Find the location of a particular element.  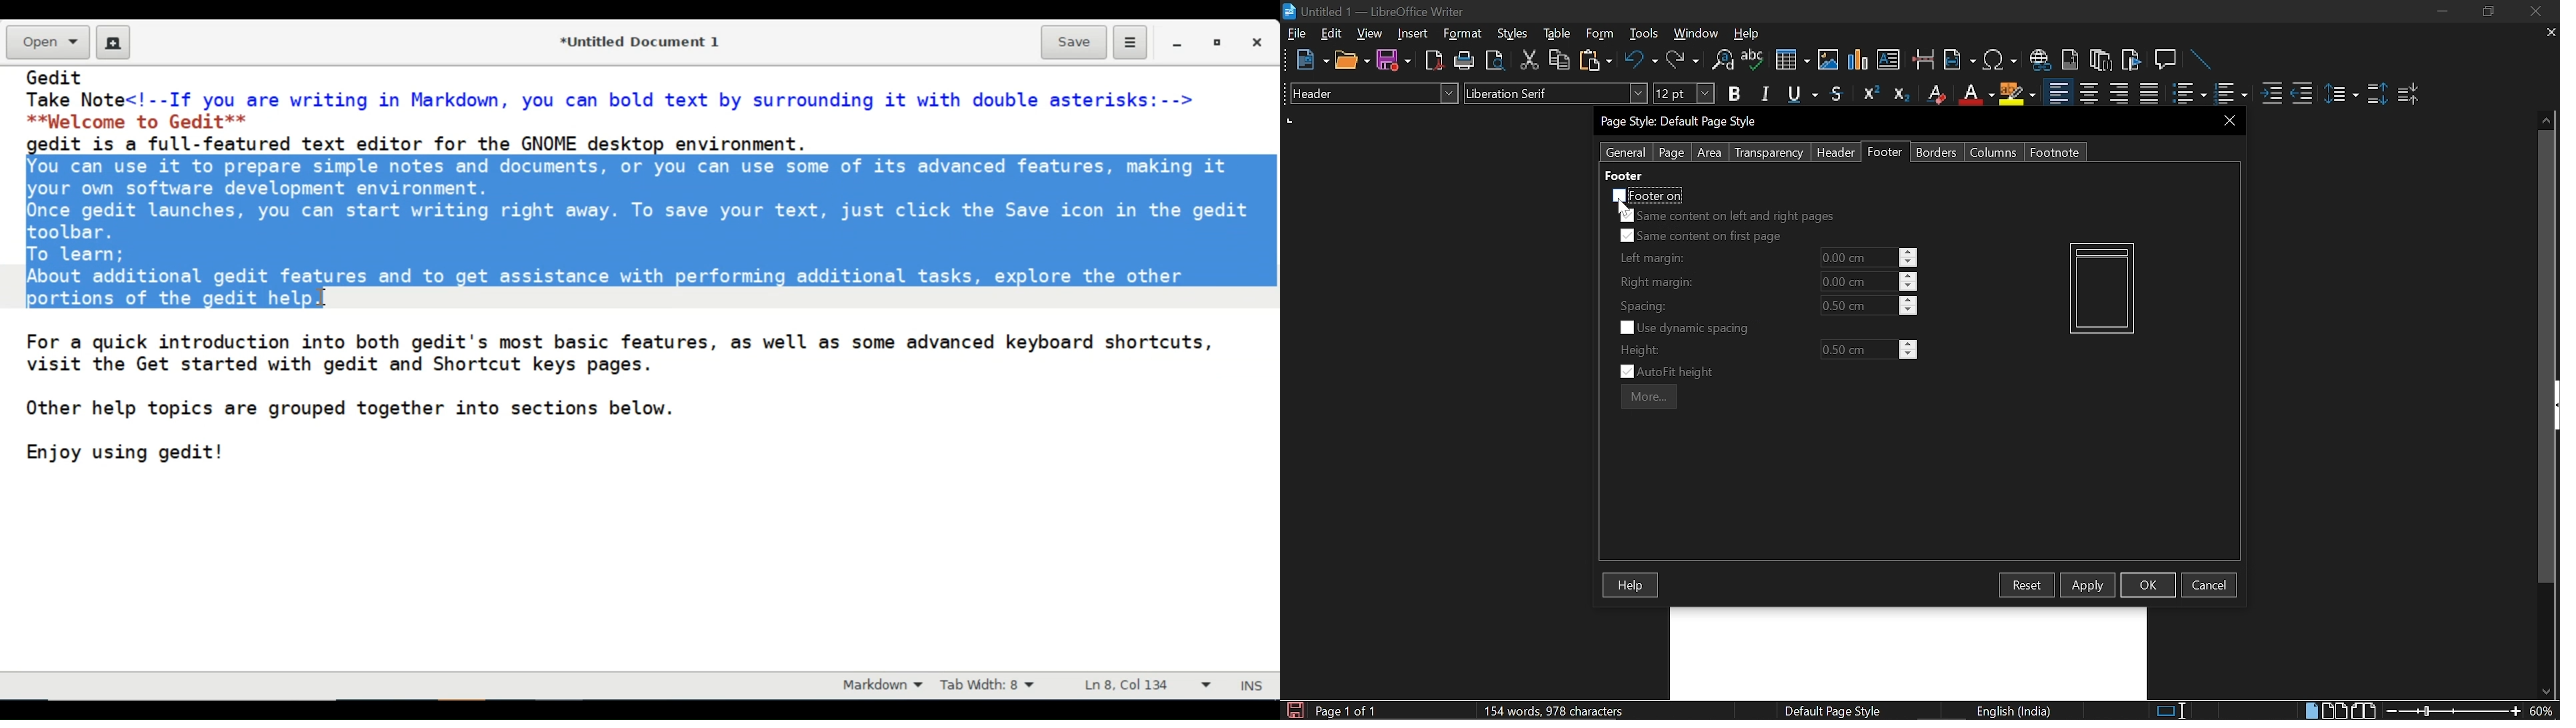

right margin is located at coordinates (1657, 283).